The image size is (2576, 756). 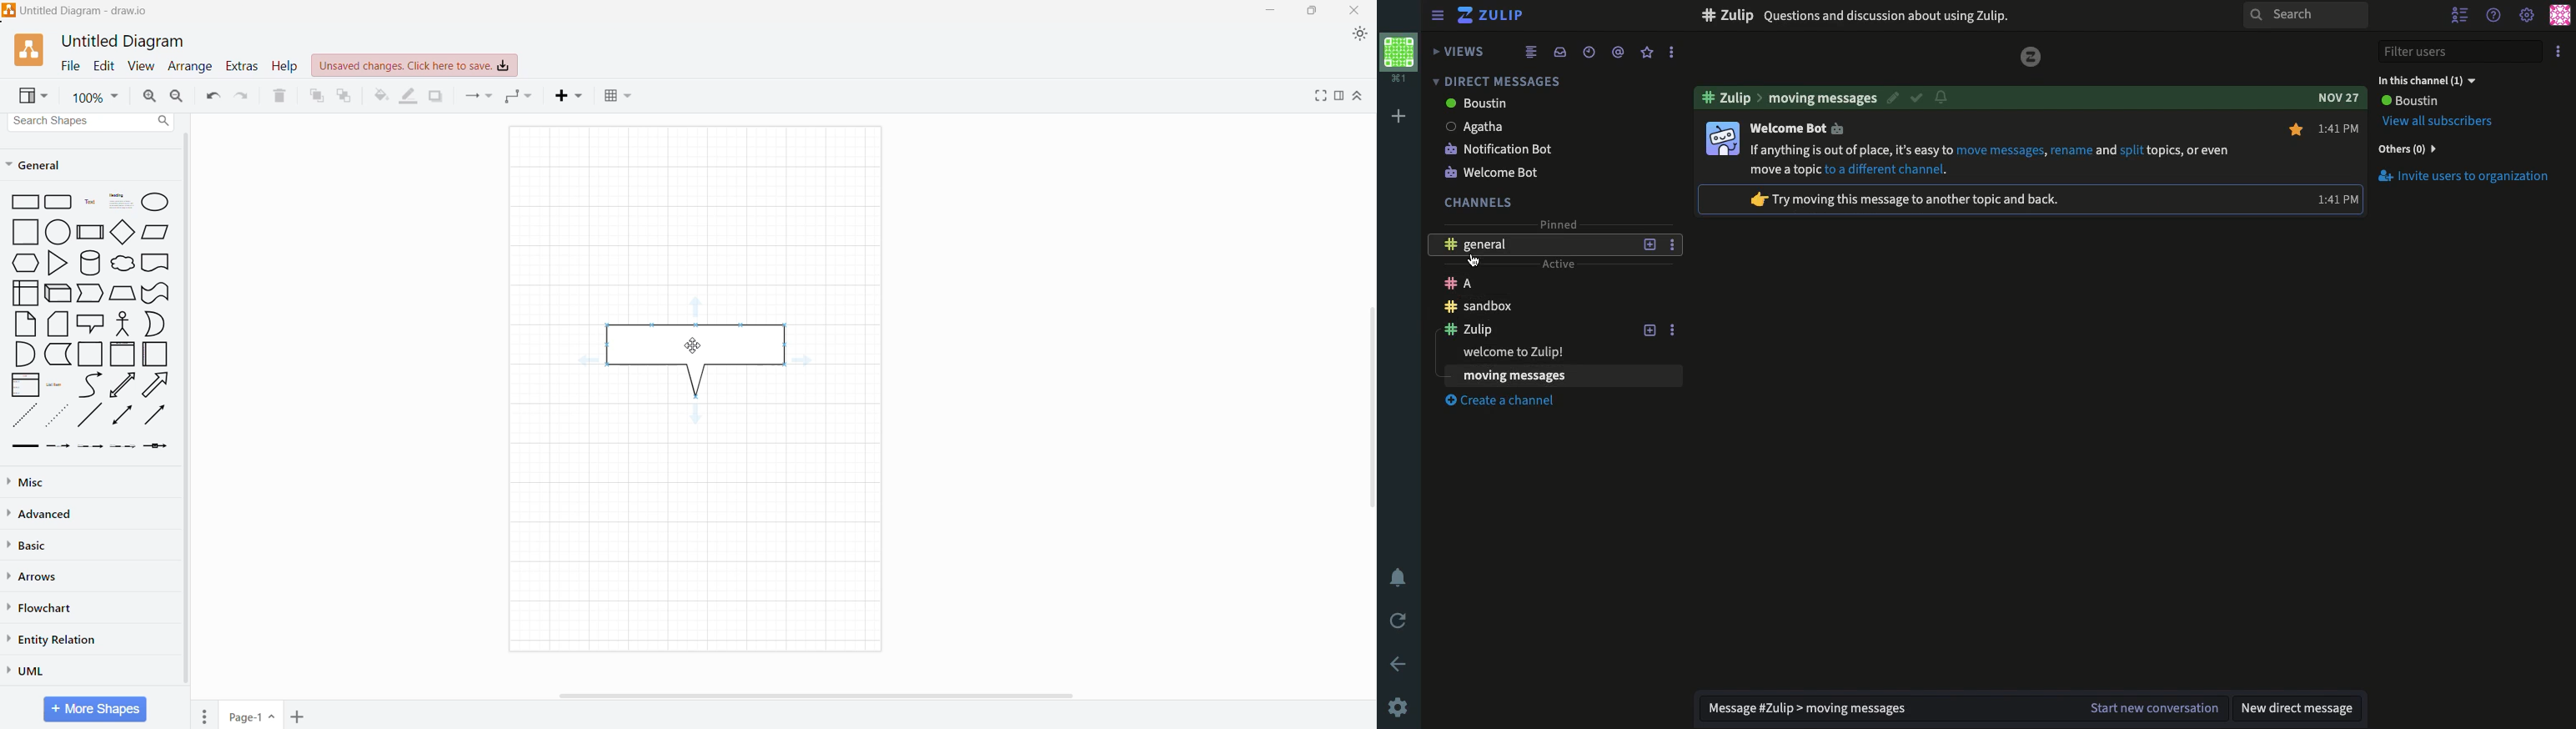 I want to click on Right Diagonal Arrow, so click(x=158, y=384).